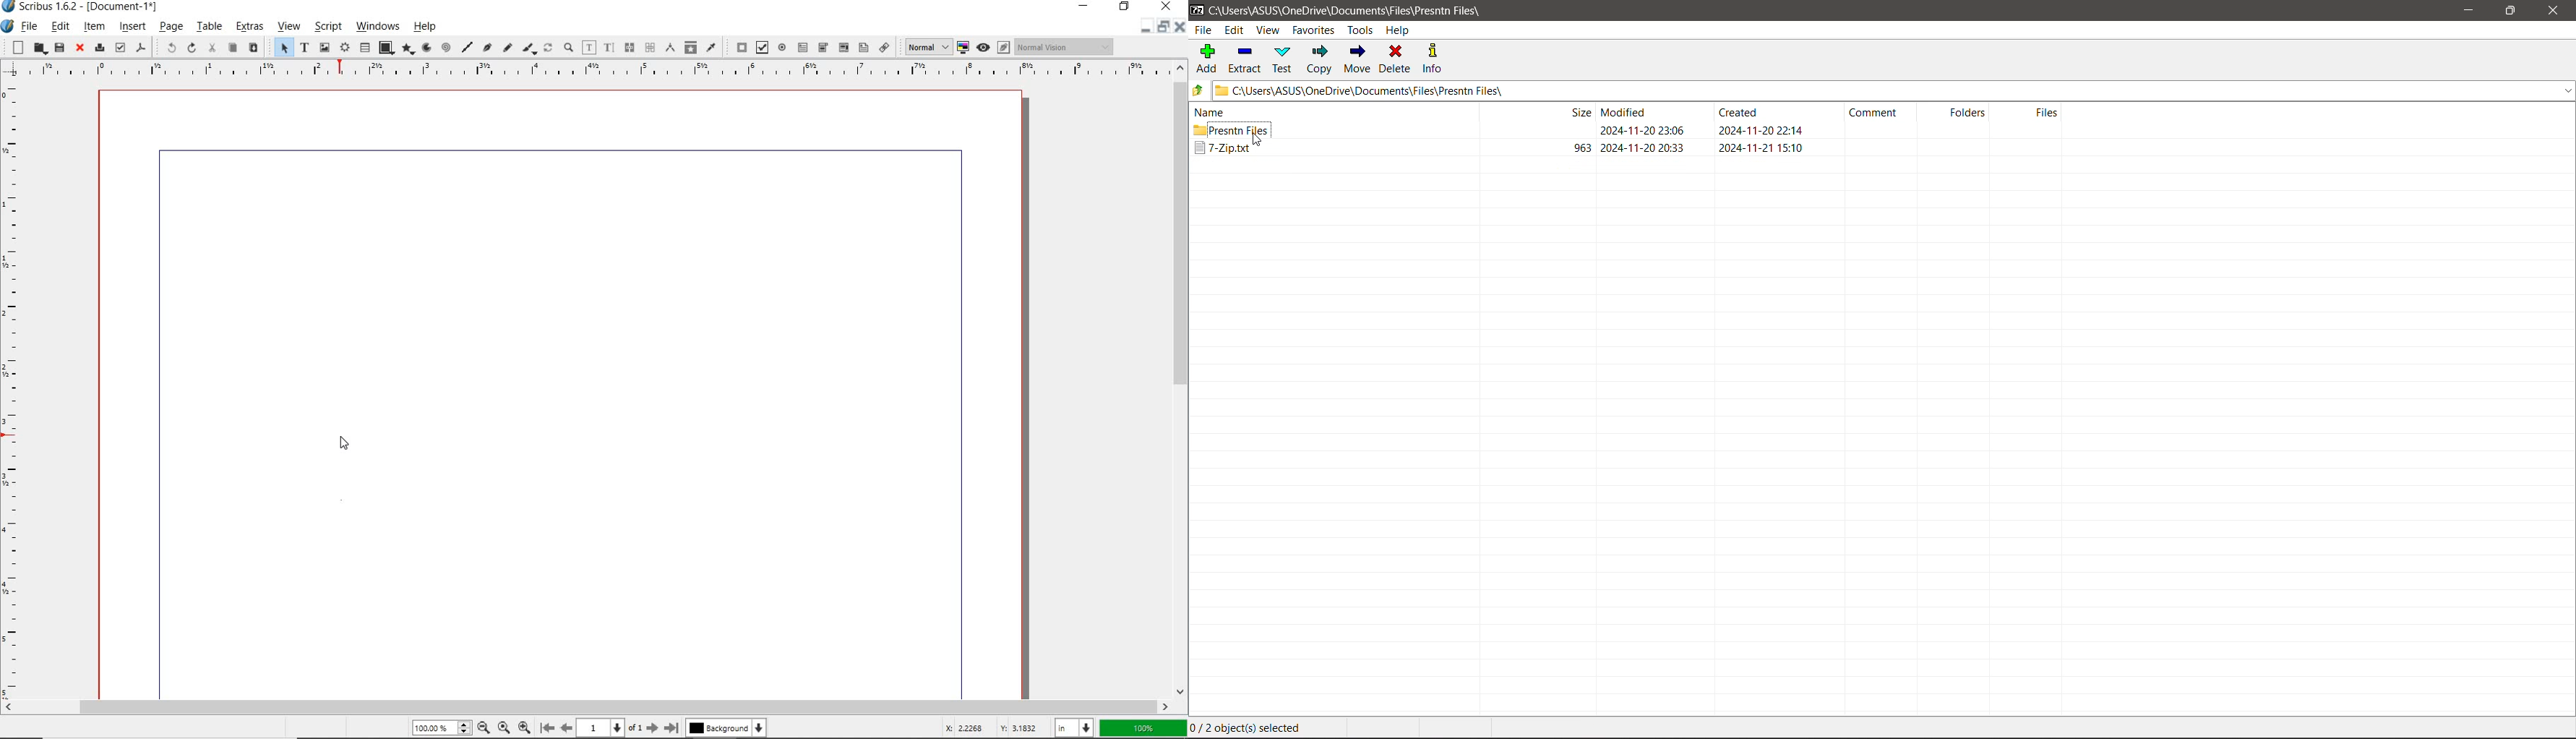 The height and width of the screenshot is (756, 2576). What do you see at coordinates (2512, 11) in the screenshot?
I see `Restore Down` at bounding box center [2512, 11].